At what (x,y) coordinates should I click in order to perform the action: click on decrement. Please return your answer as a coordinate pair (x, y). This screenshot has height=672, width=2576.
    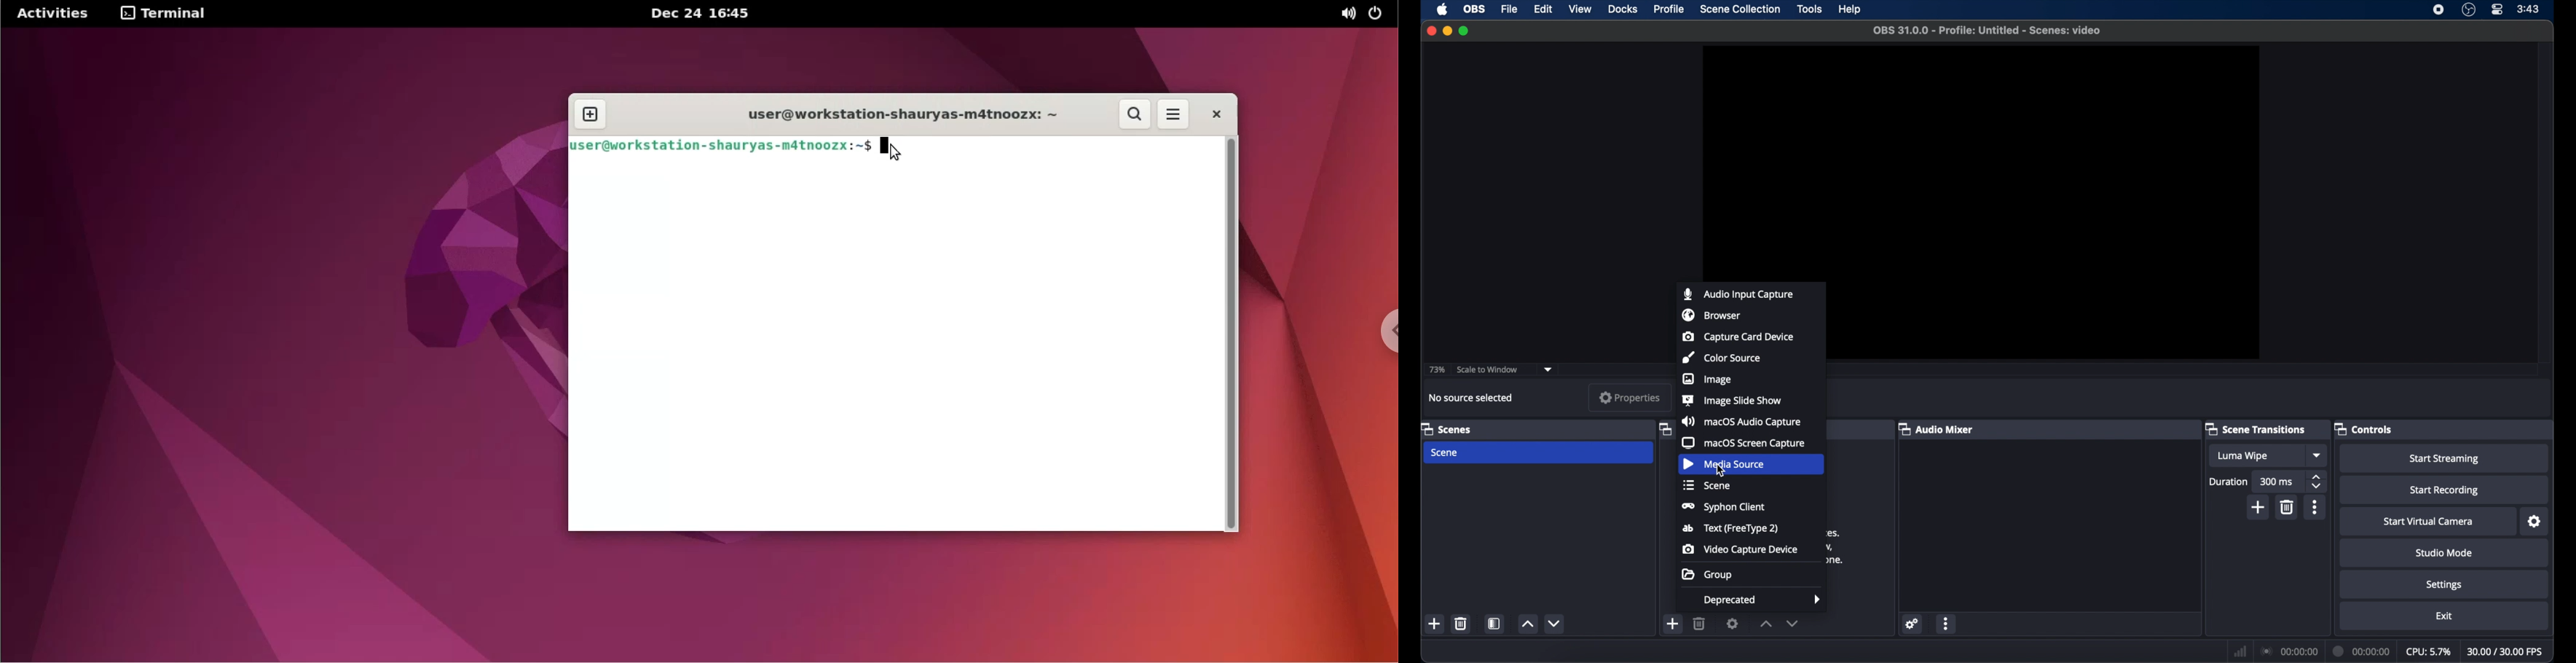
    Looking at the image, I should click on (1792, 623).